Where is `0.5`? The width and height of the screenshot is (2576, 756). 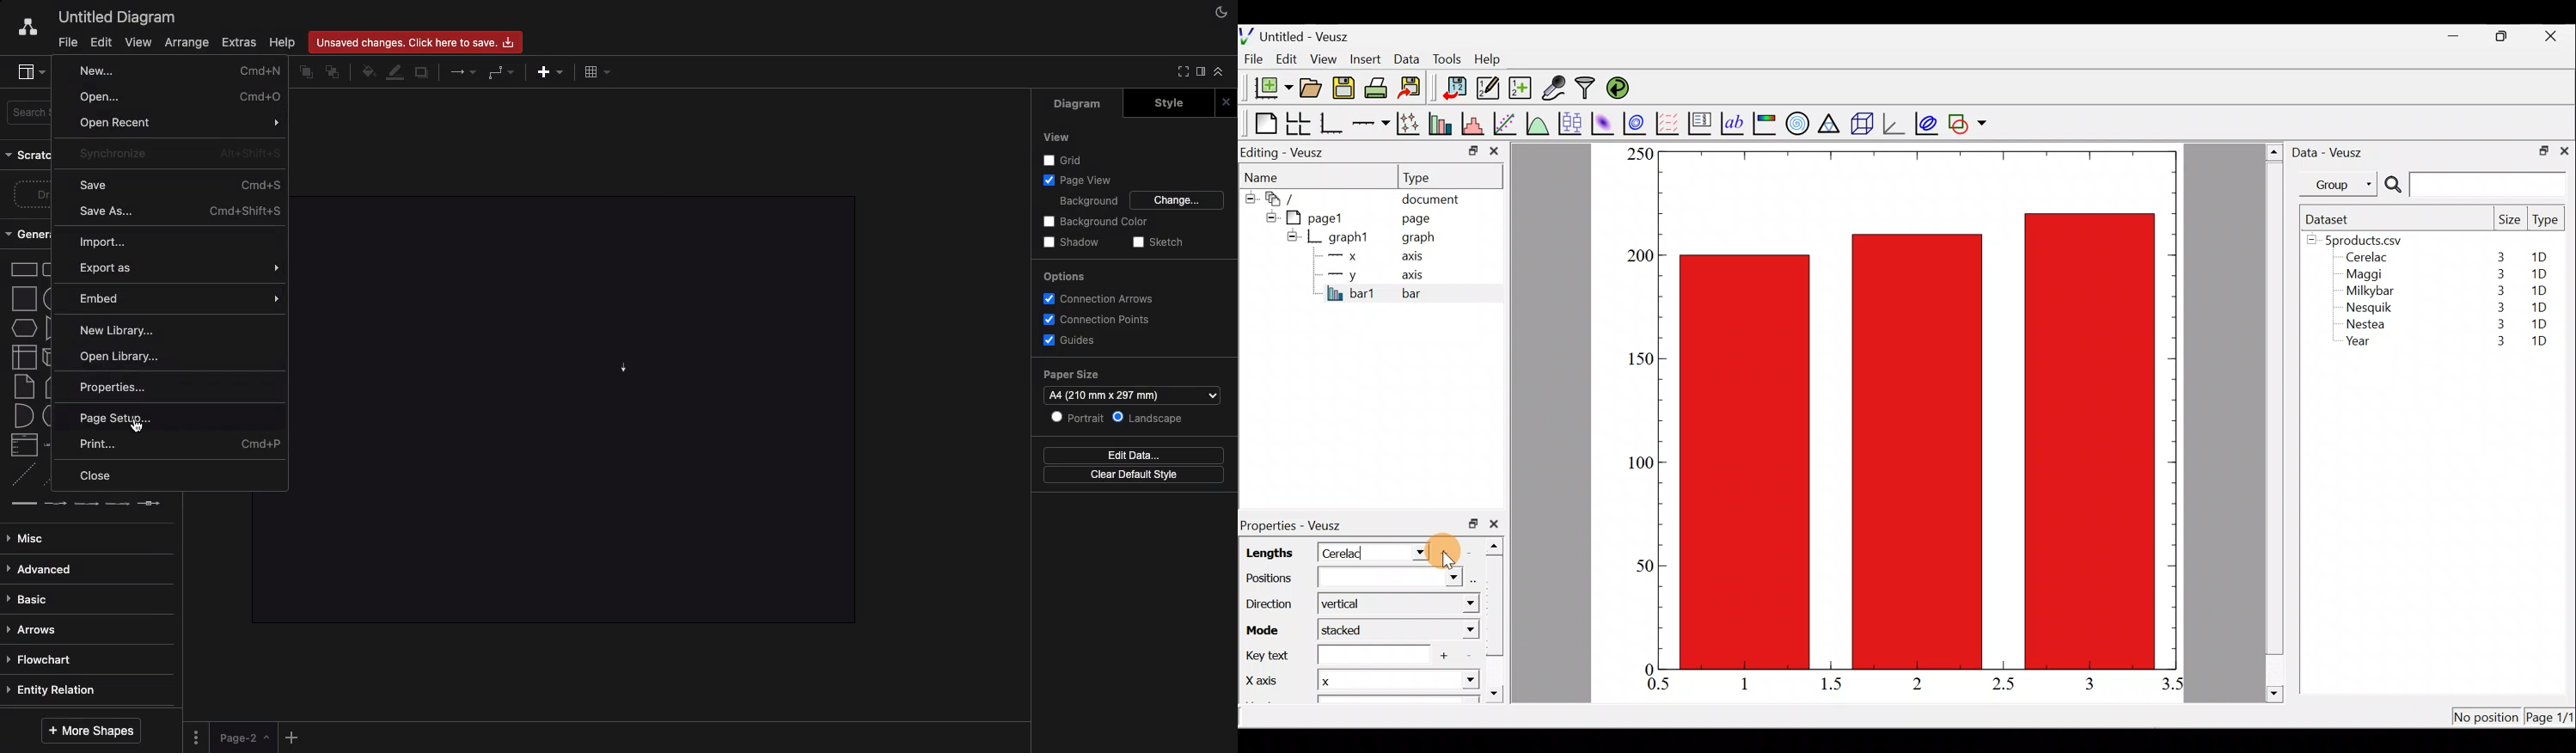 0.5 is located at coordinates (1659, 686).